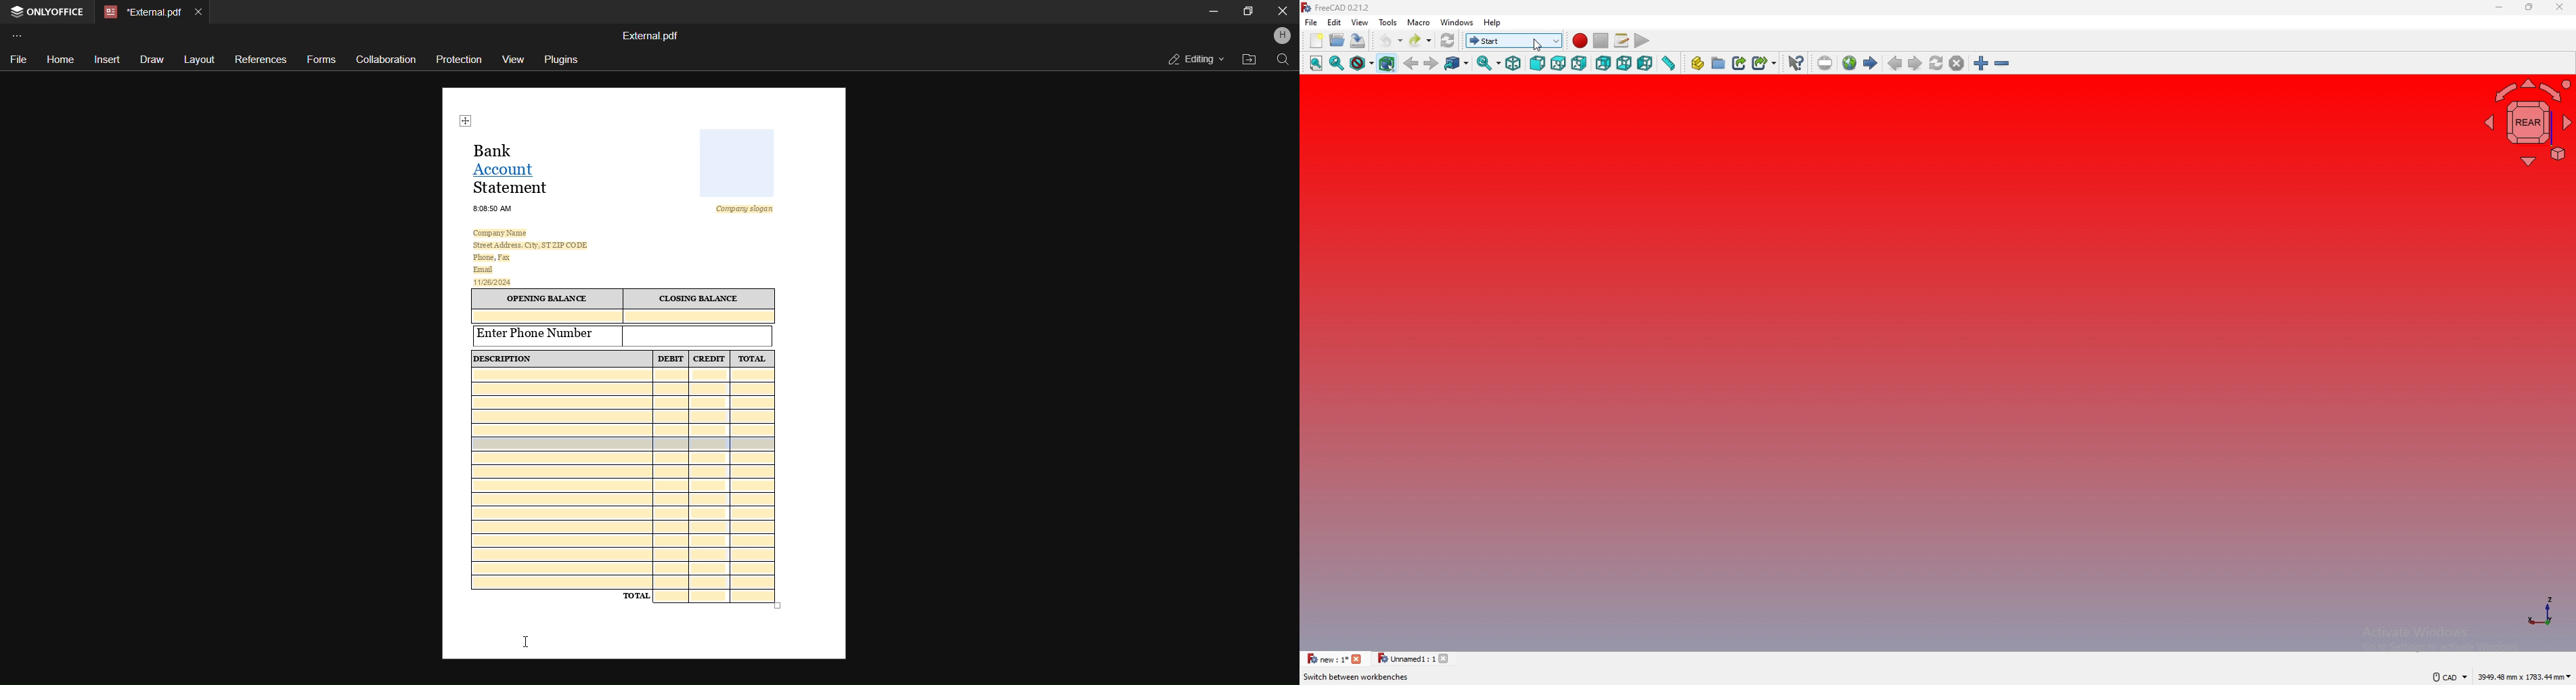 Image resolution: width=2576 pixels, height=700 pixels. Describe the element at coordinates (491, 258) in the screenshot. I see `‘Phone, Fax` at that location.